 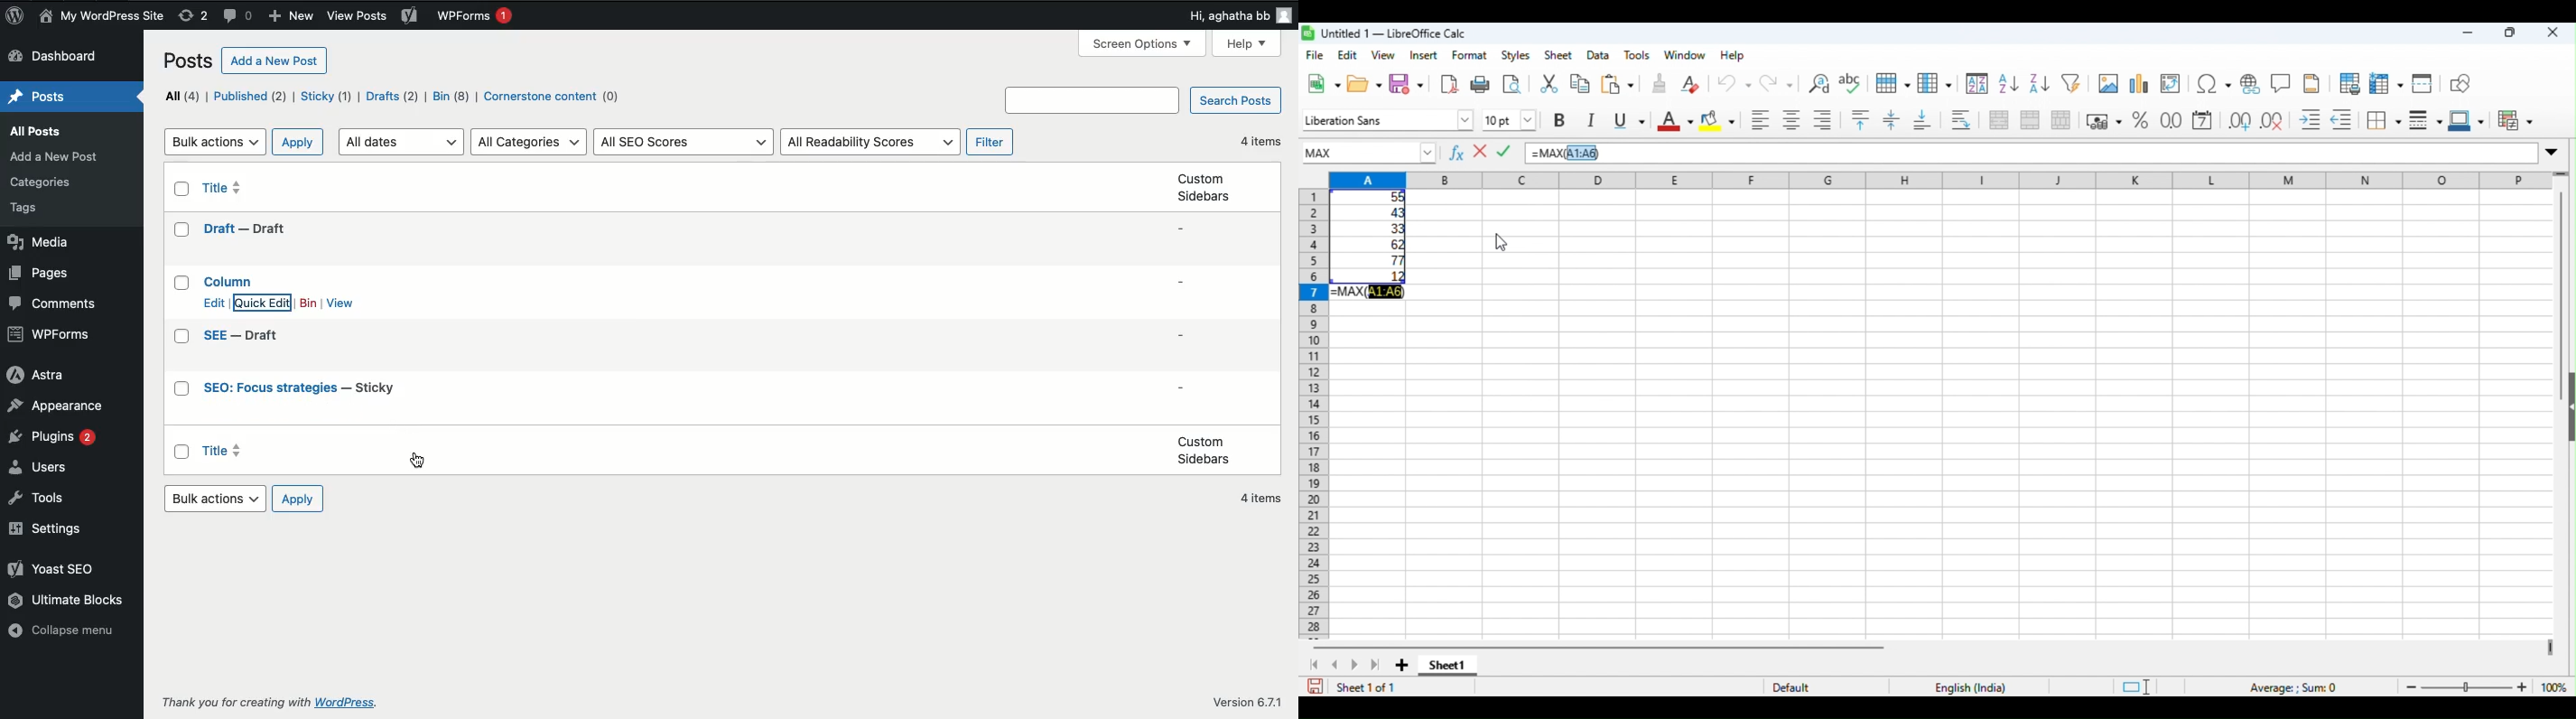 What do you see at coordinates (1935, 85) in the screenshot?
I see `column` at bounding box center [1935, 85].